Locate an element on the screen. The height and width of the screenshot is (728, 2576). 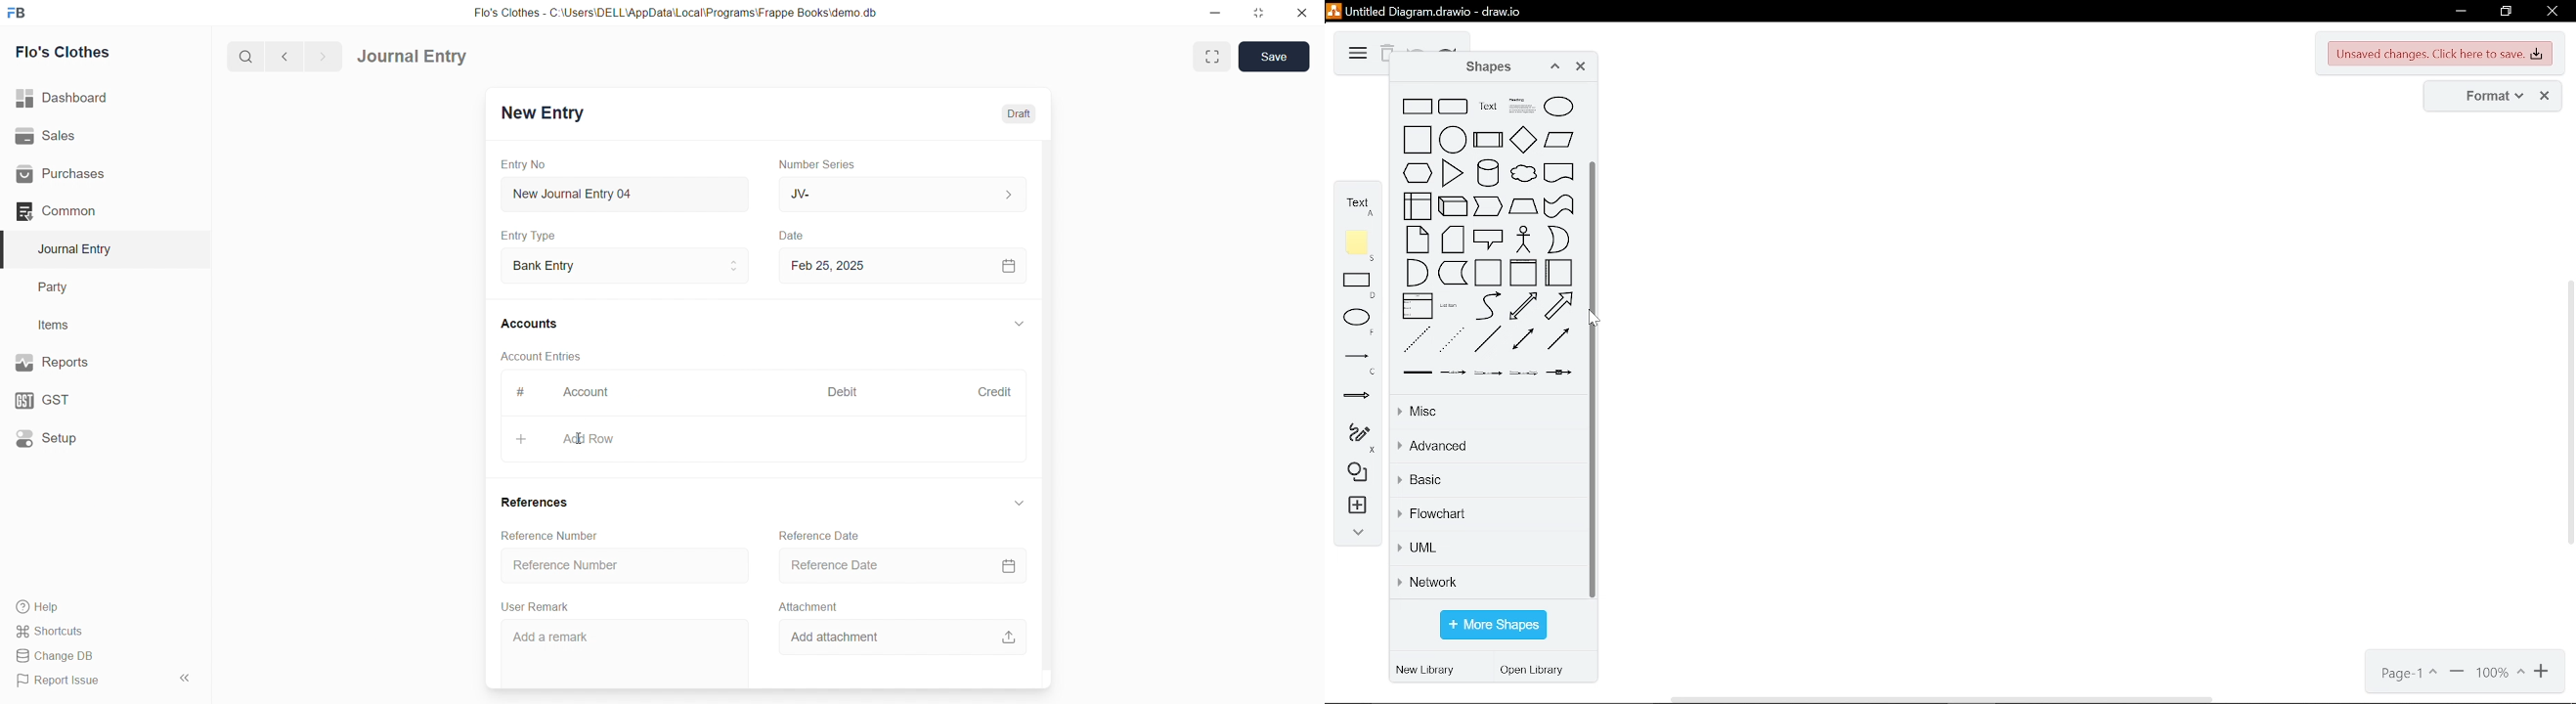
actor is located at coordinates (1525, 240).